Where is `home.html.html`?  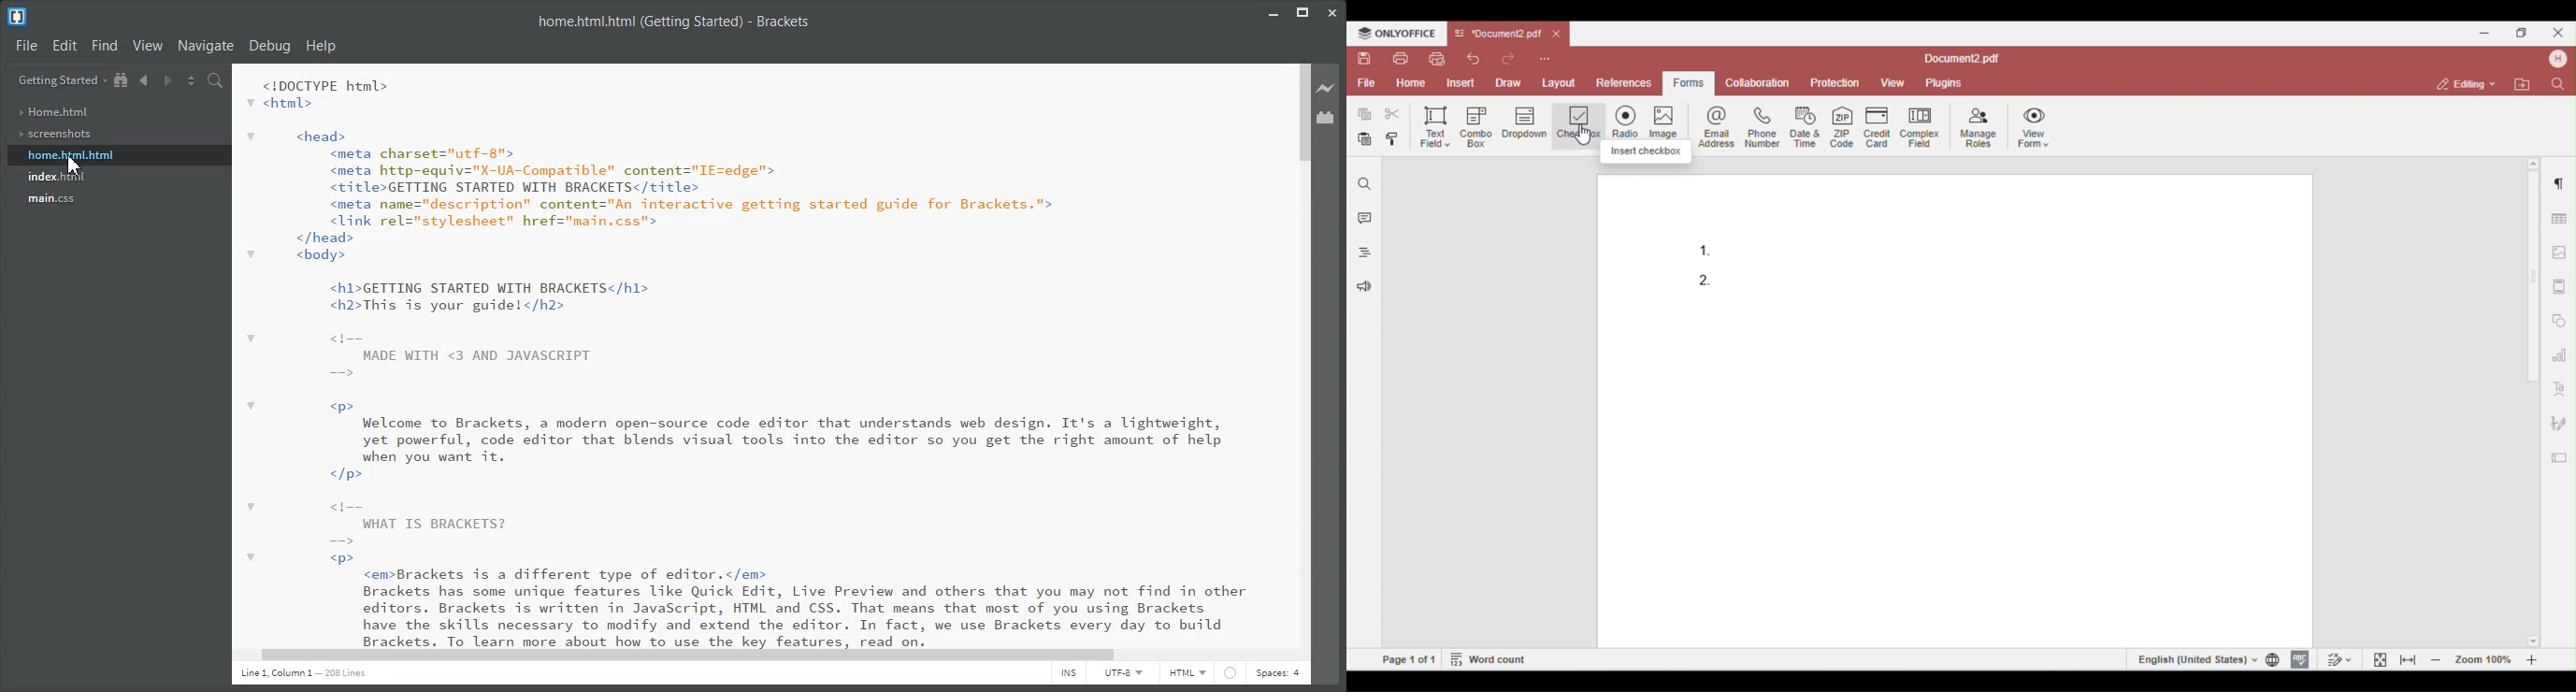 home.html.html is located at coordinates (70, 155).